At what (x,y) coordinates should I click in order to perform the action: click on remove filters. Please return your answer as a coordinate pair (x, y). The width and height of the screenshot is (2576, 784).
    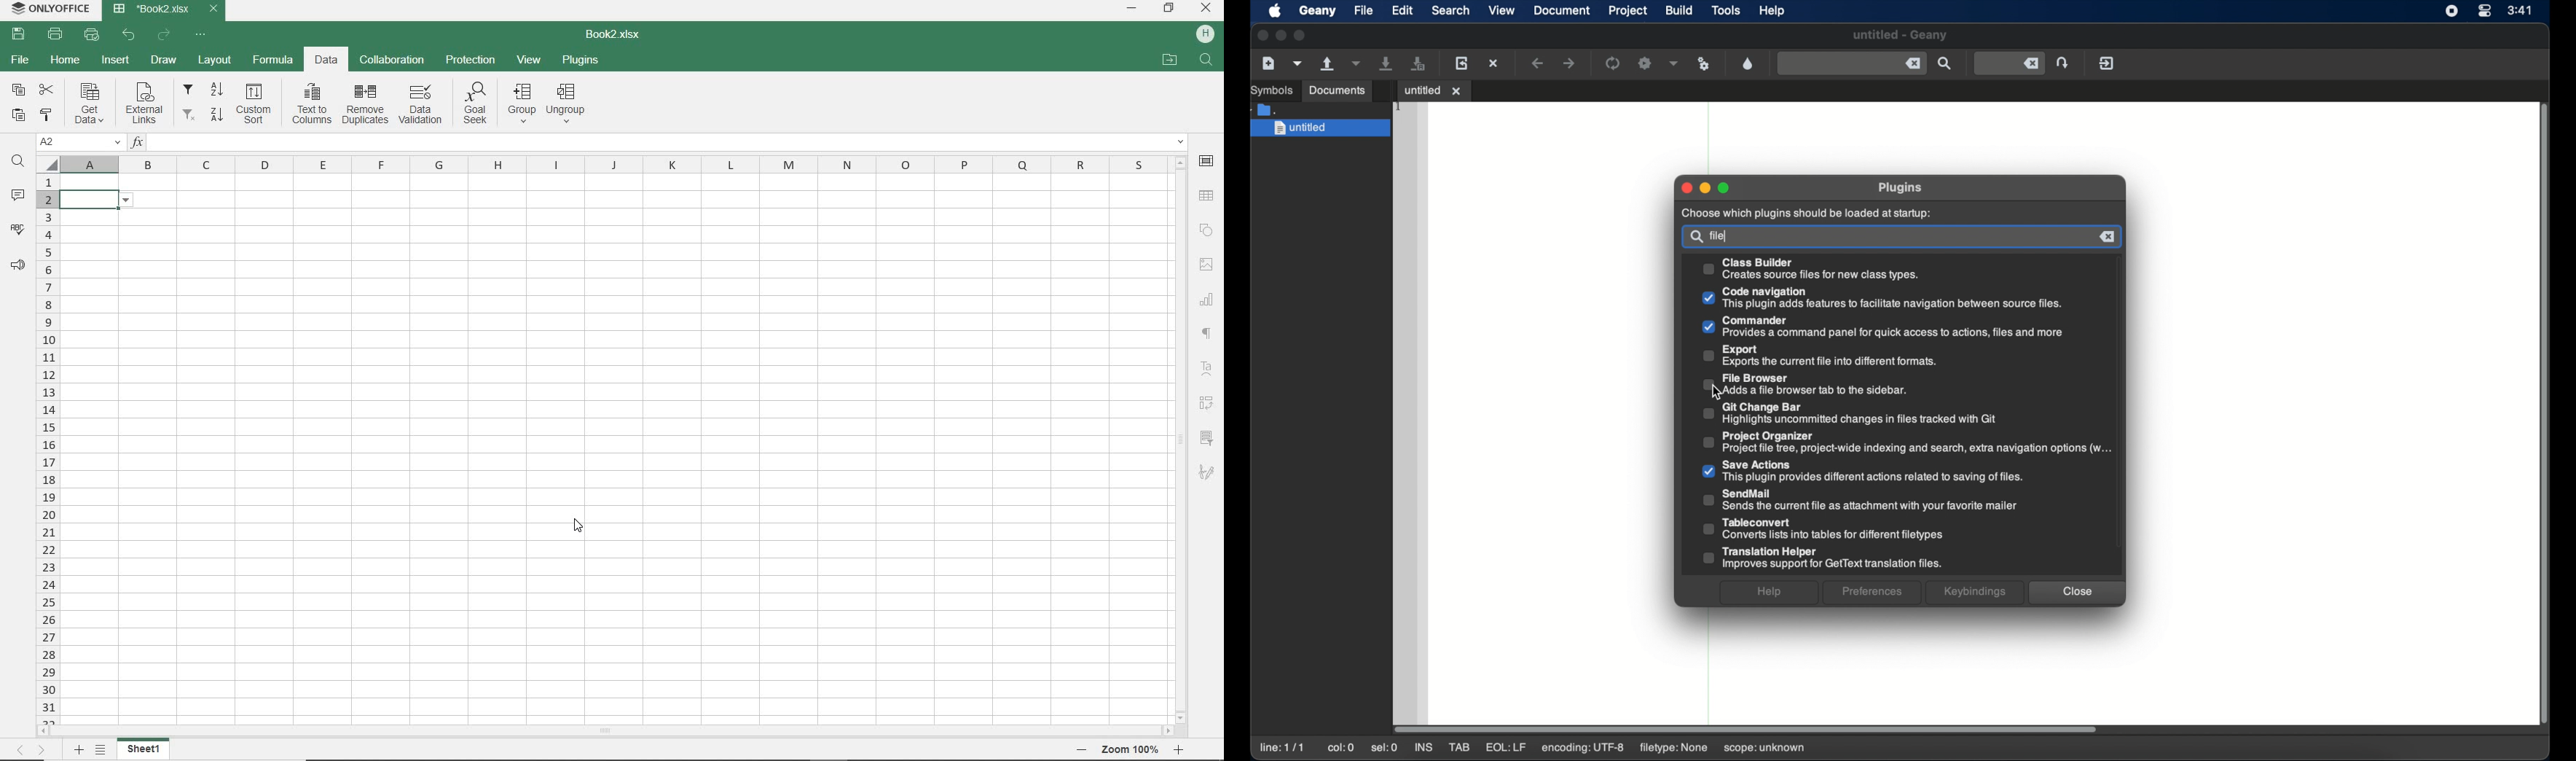
    Looking at the image, I should click on (190, 117).